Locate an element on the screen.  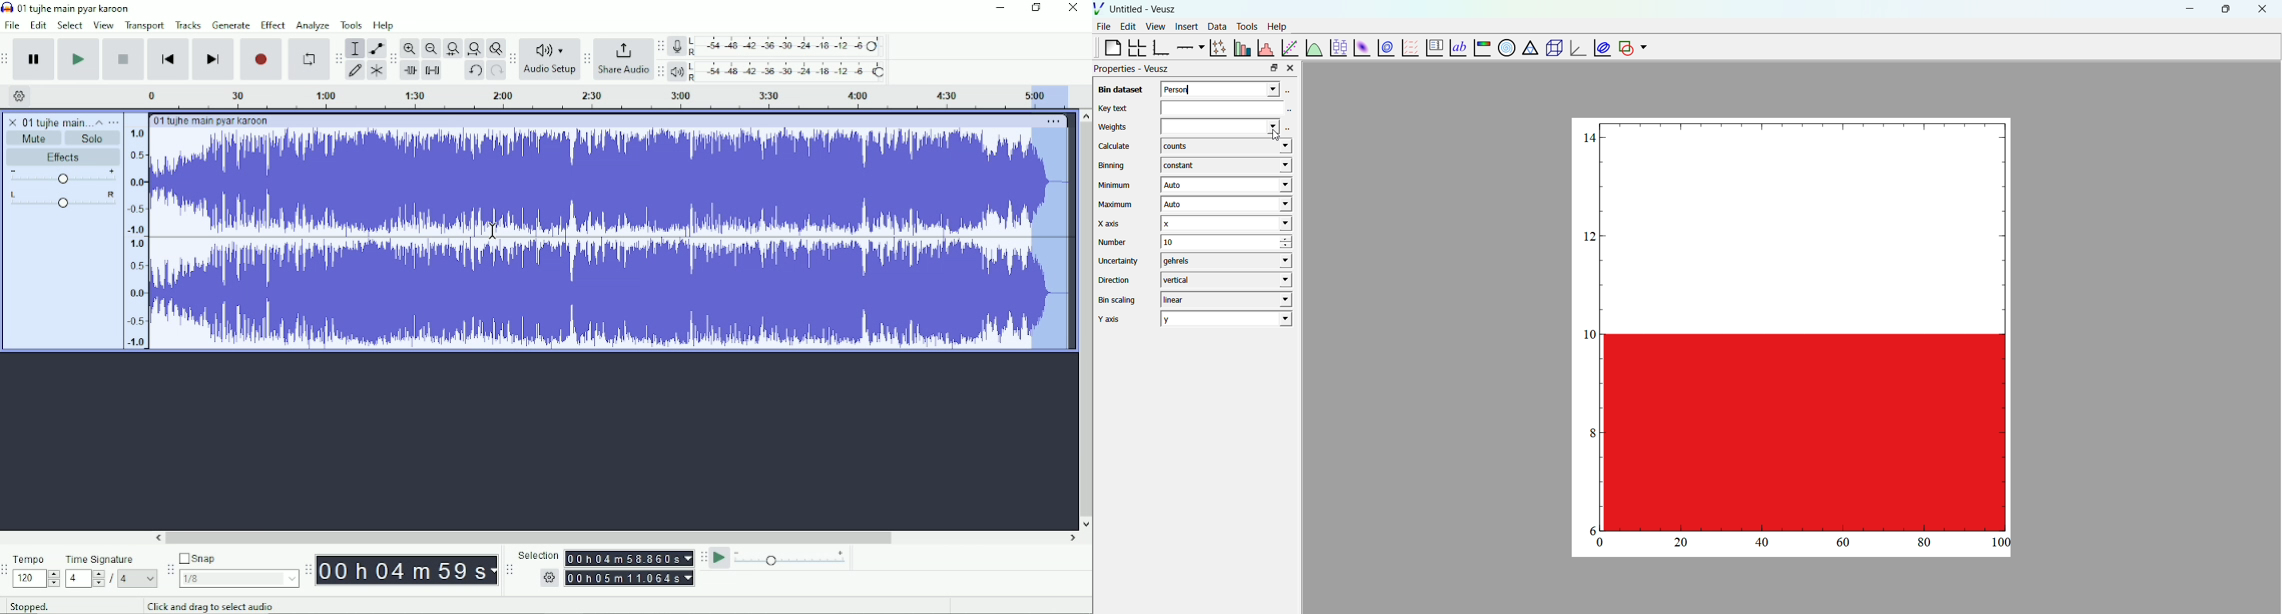
close property bar is located at coordinates (1292, 68).